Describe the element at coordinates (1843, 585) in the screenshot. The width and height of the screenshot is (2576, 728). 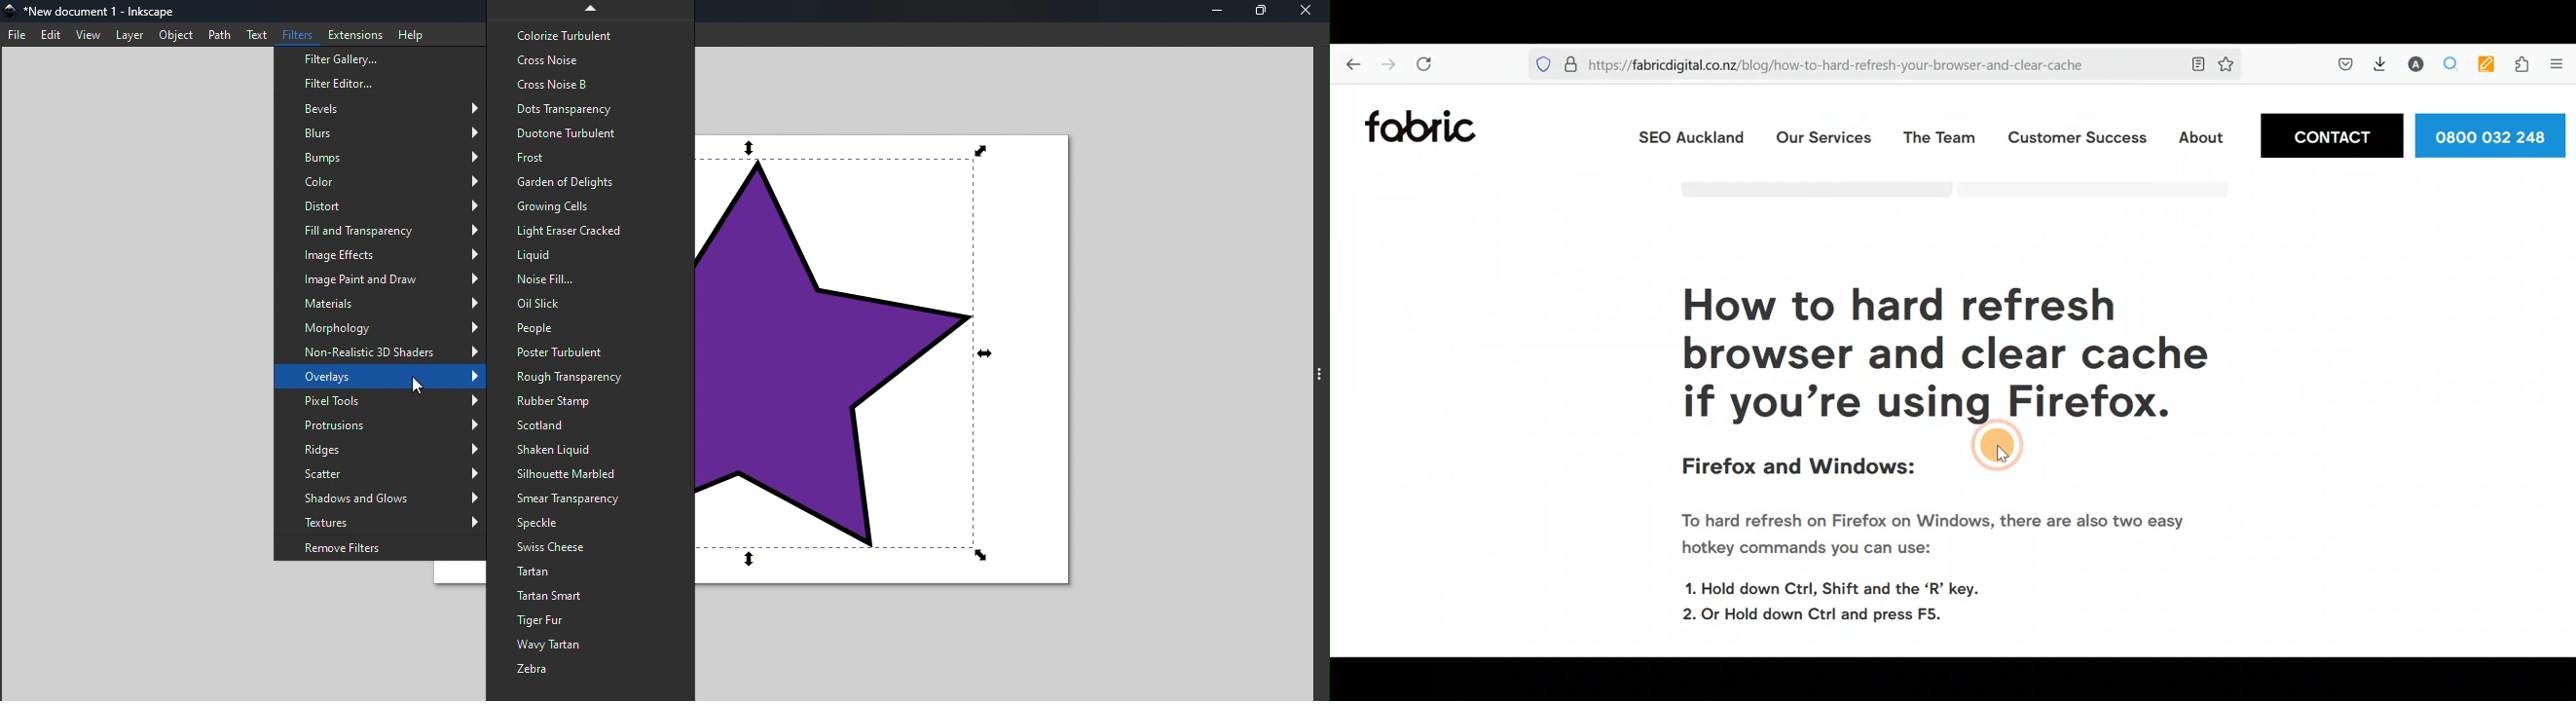
I see `1. Hold down Ctrl, Shift and the ‘R’ key.` at that location.